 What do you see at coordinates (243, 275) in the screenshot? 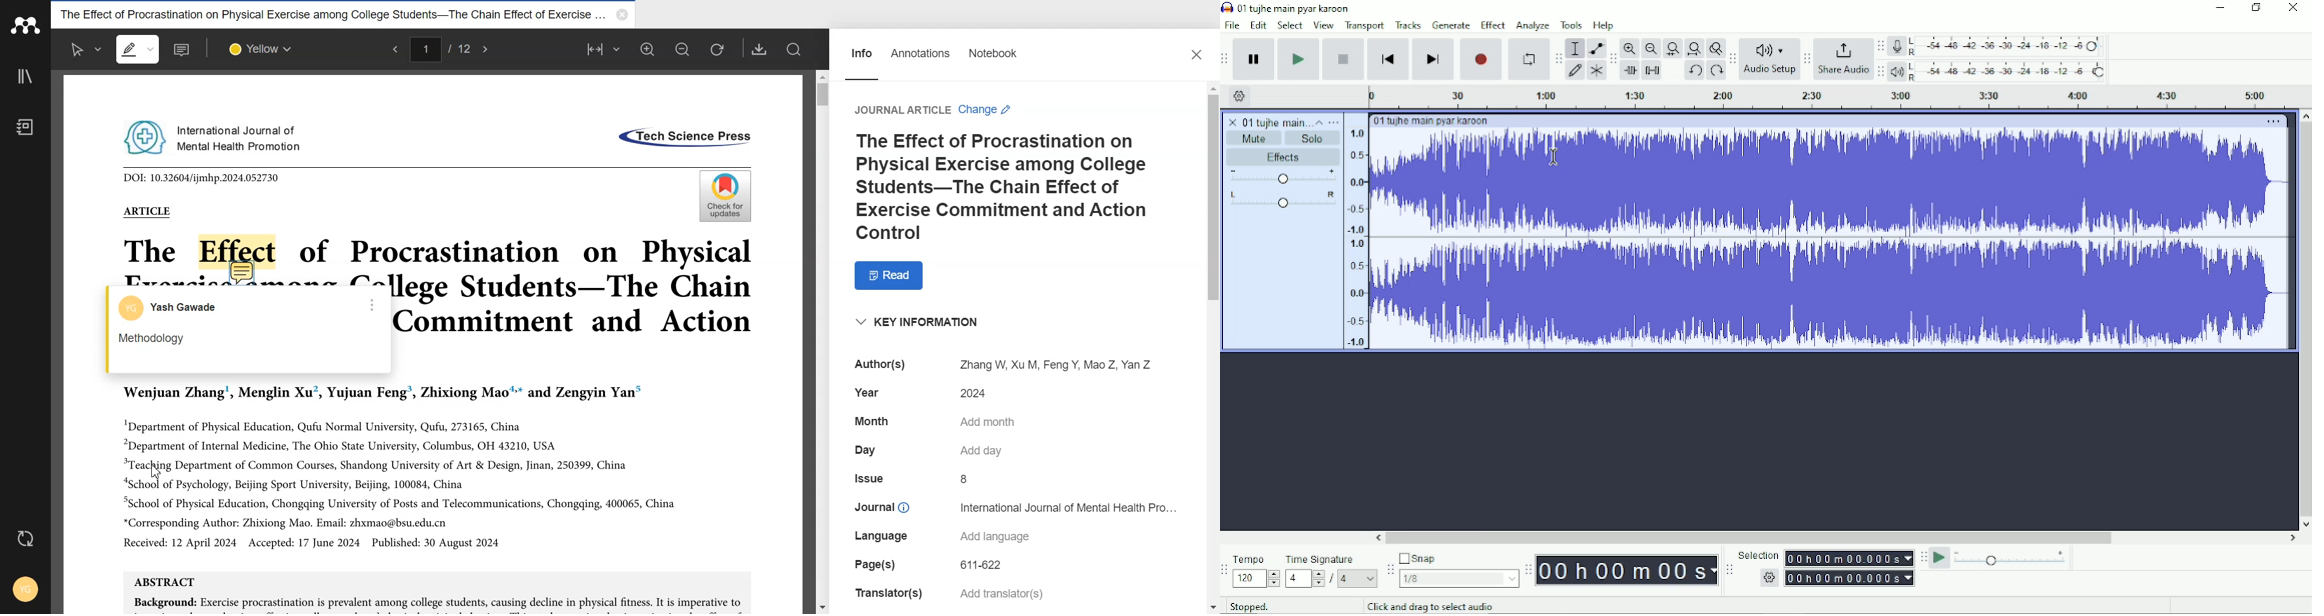
I see `Add note` at bounding box center [243, 275].